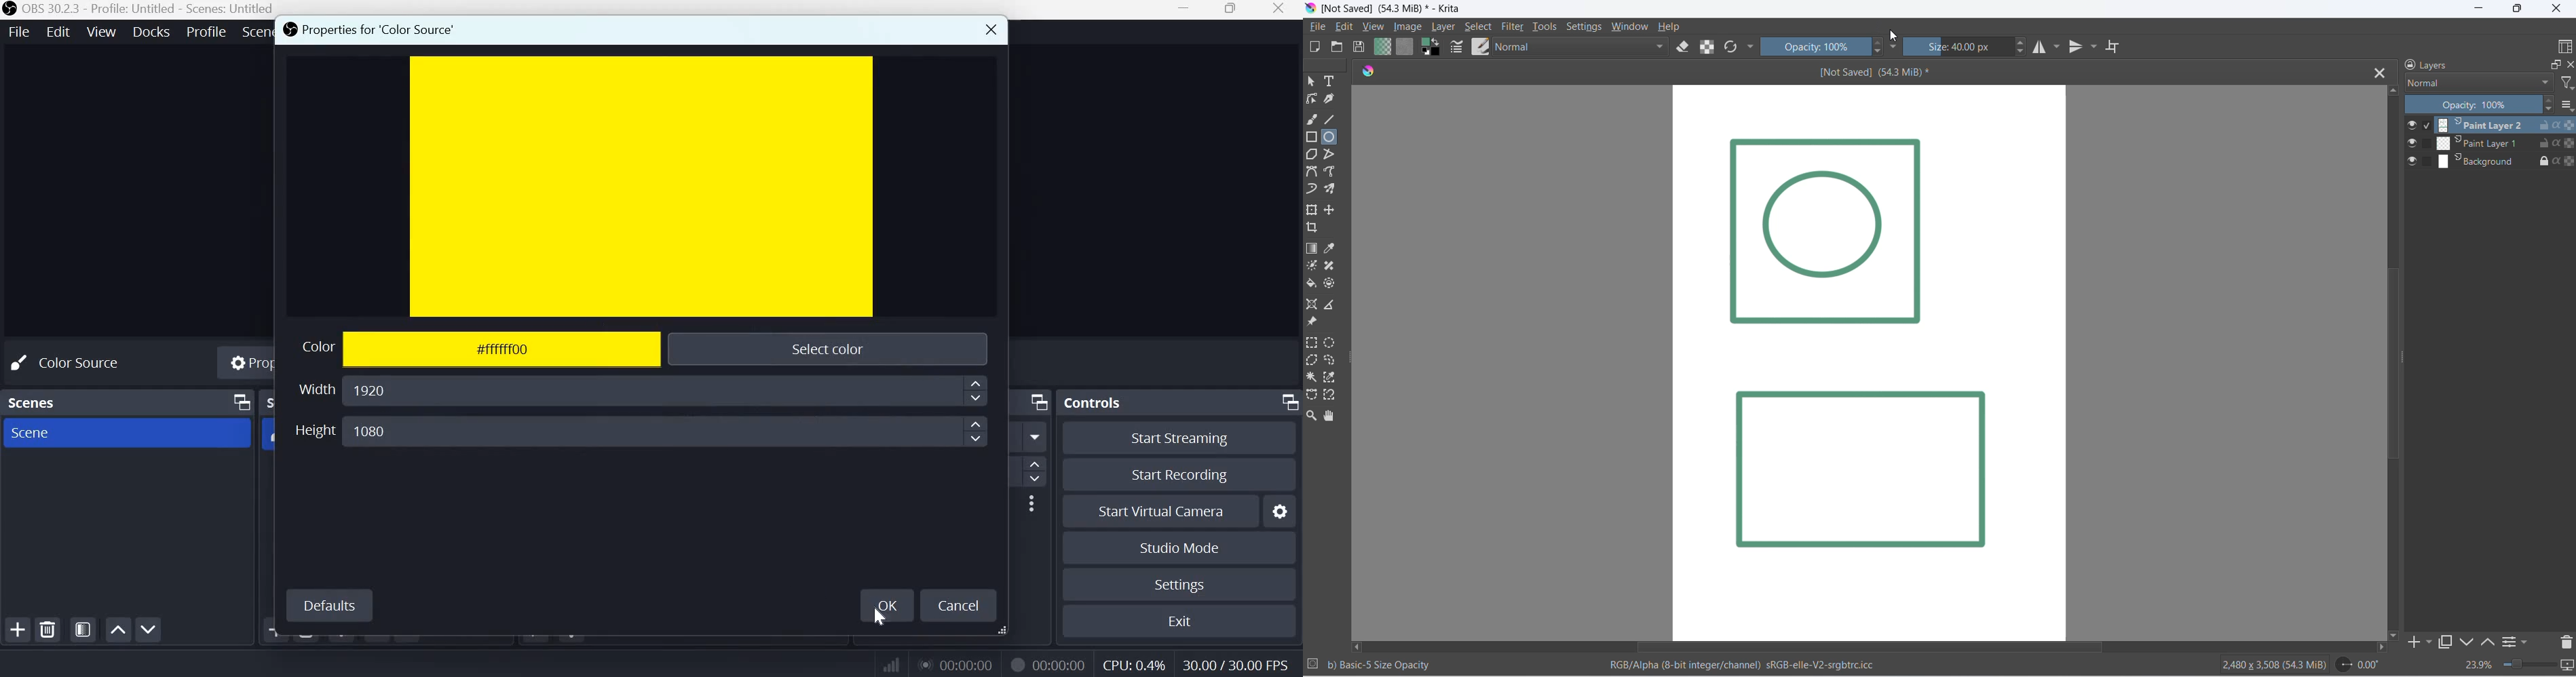 This screenshot has width=2576, height=700. I want to click on move right, so click(2381, 648).